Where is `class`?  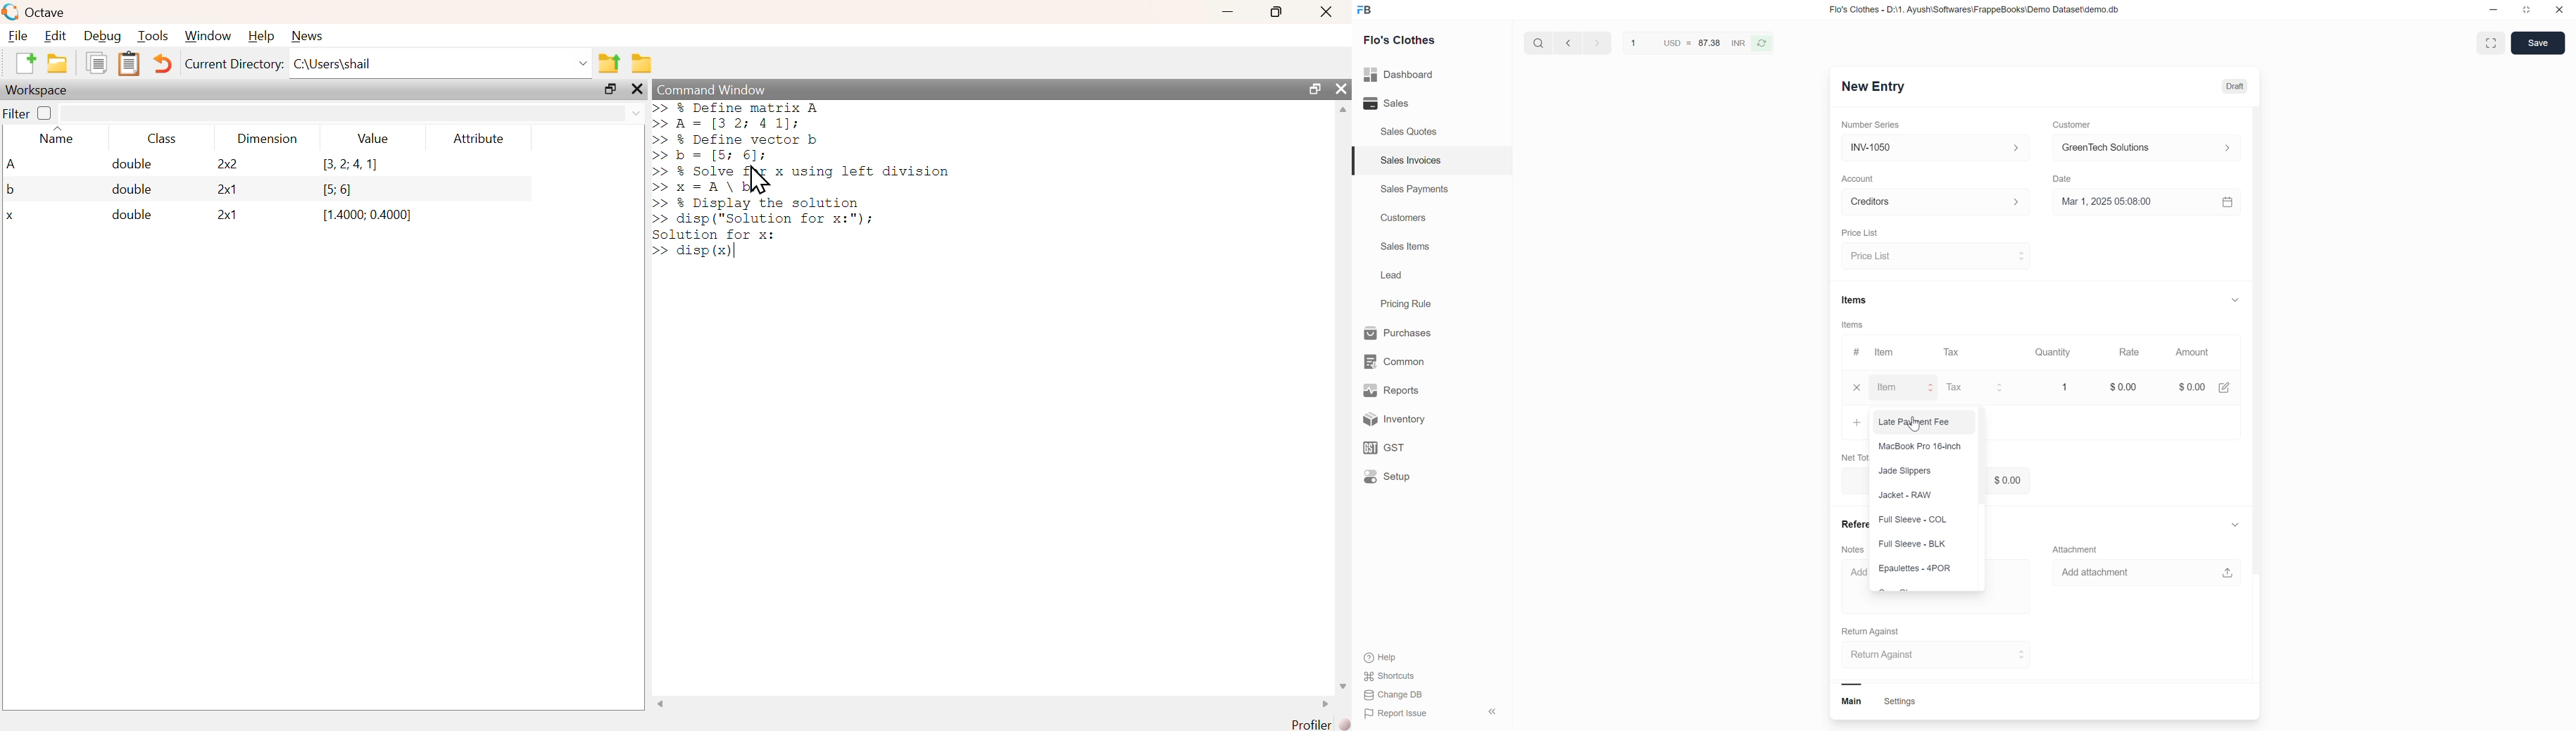 class is located at coordinates (160, 141).